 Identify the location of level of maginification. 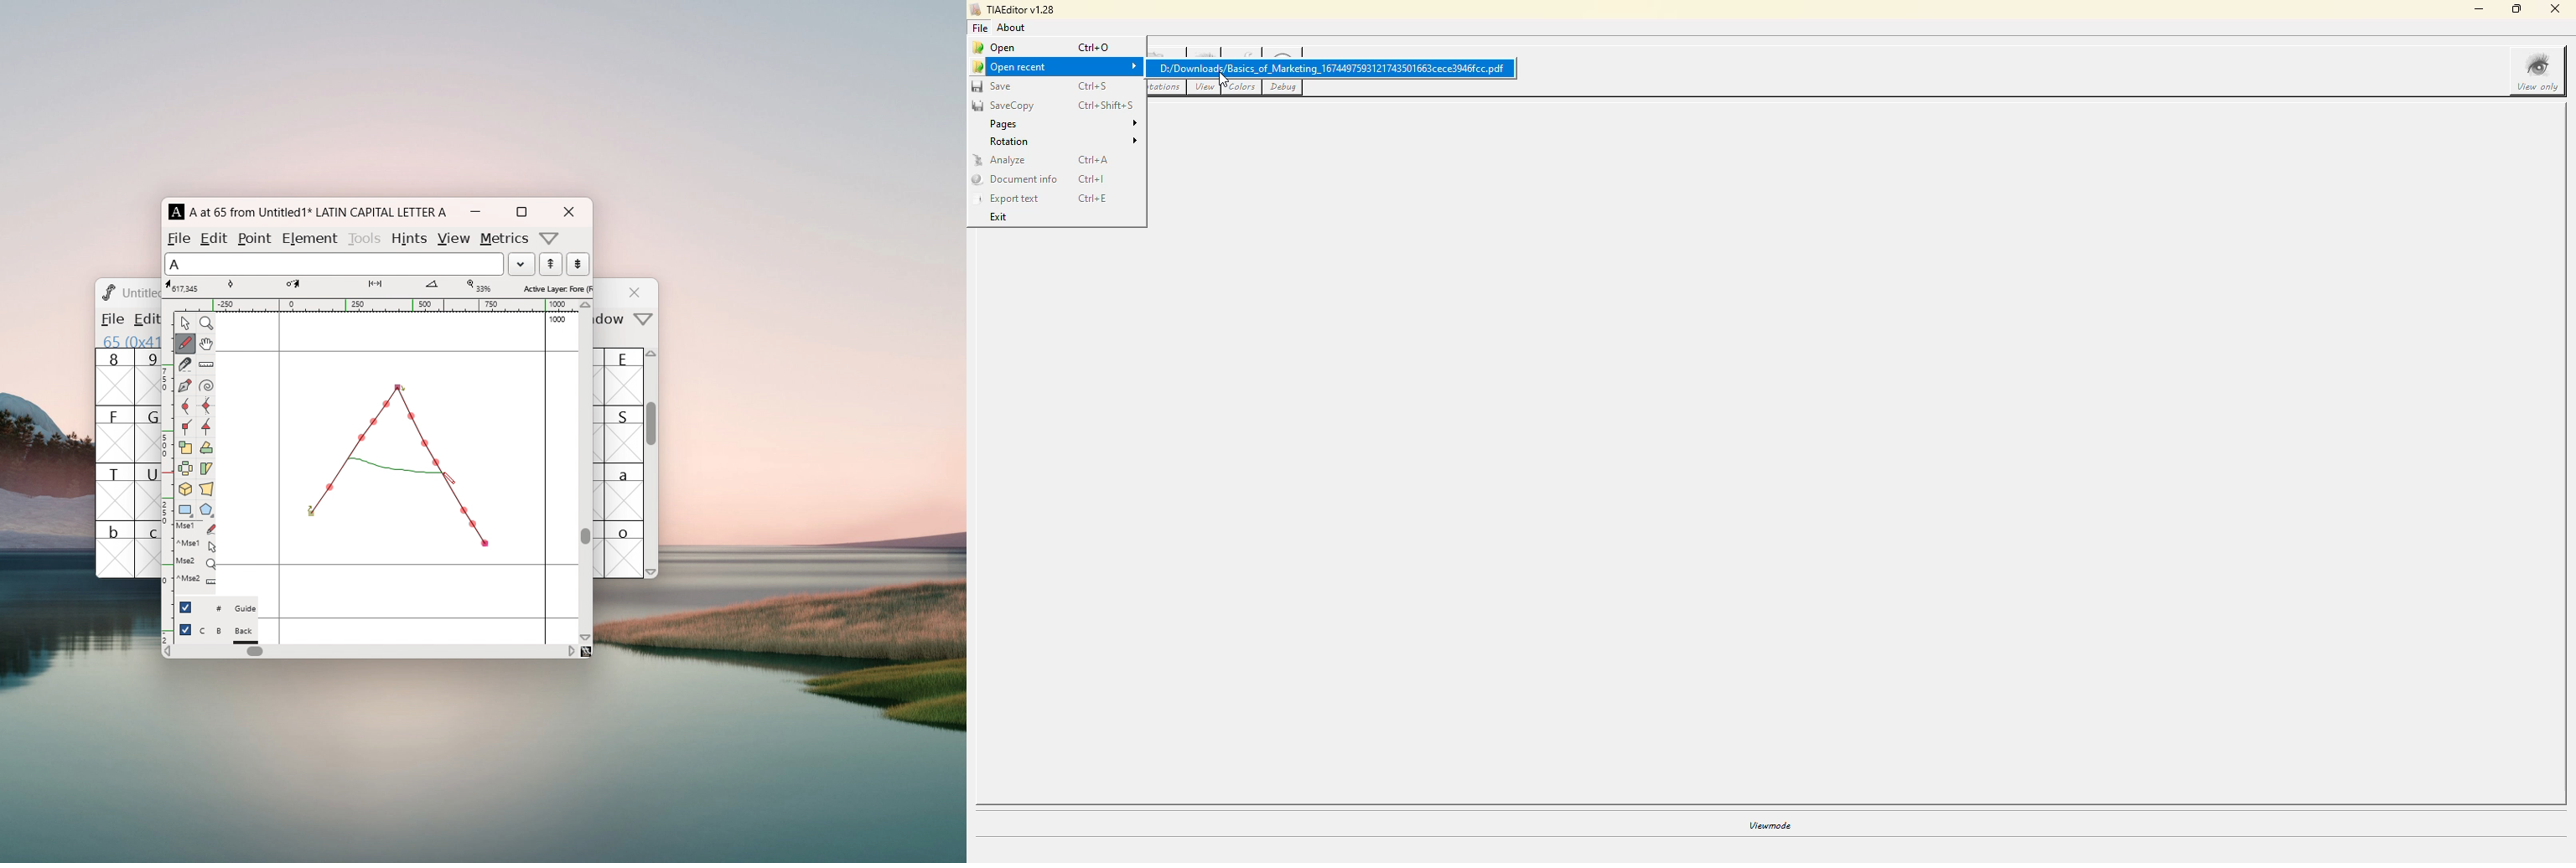
(478, 286).